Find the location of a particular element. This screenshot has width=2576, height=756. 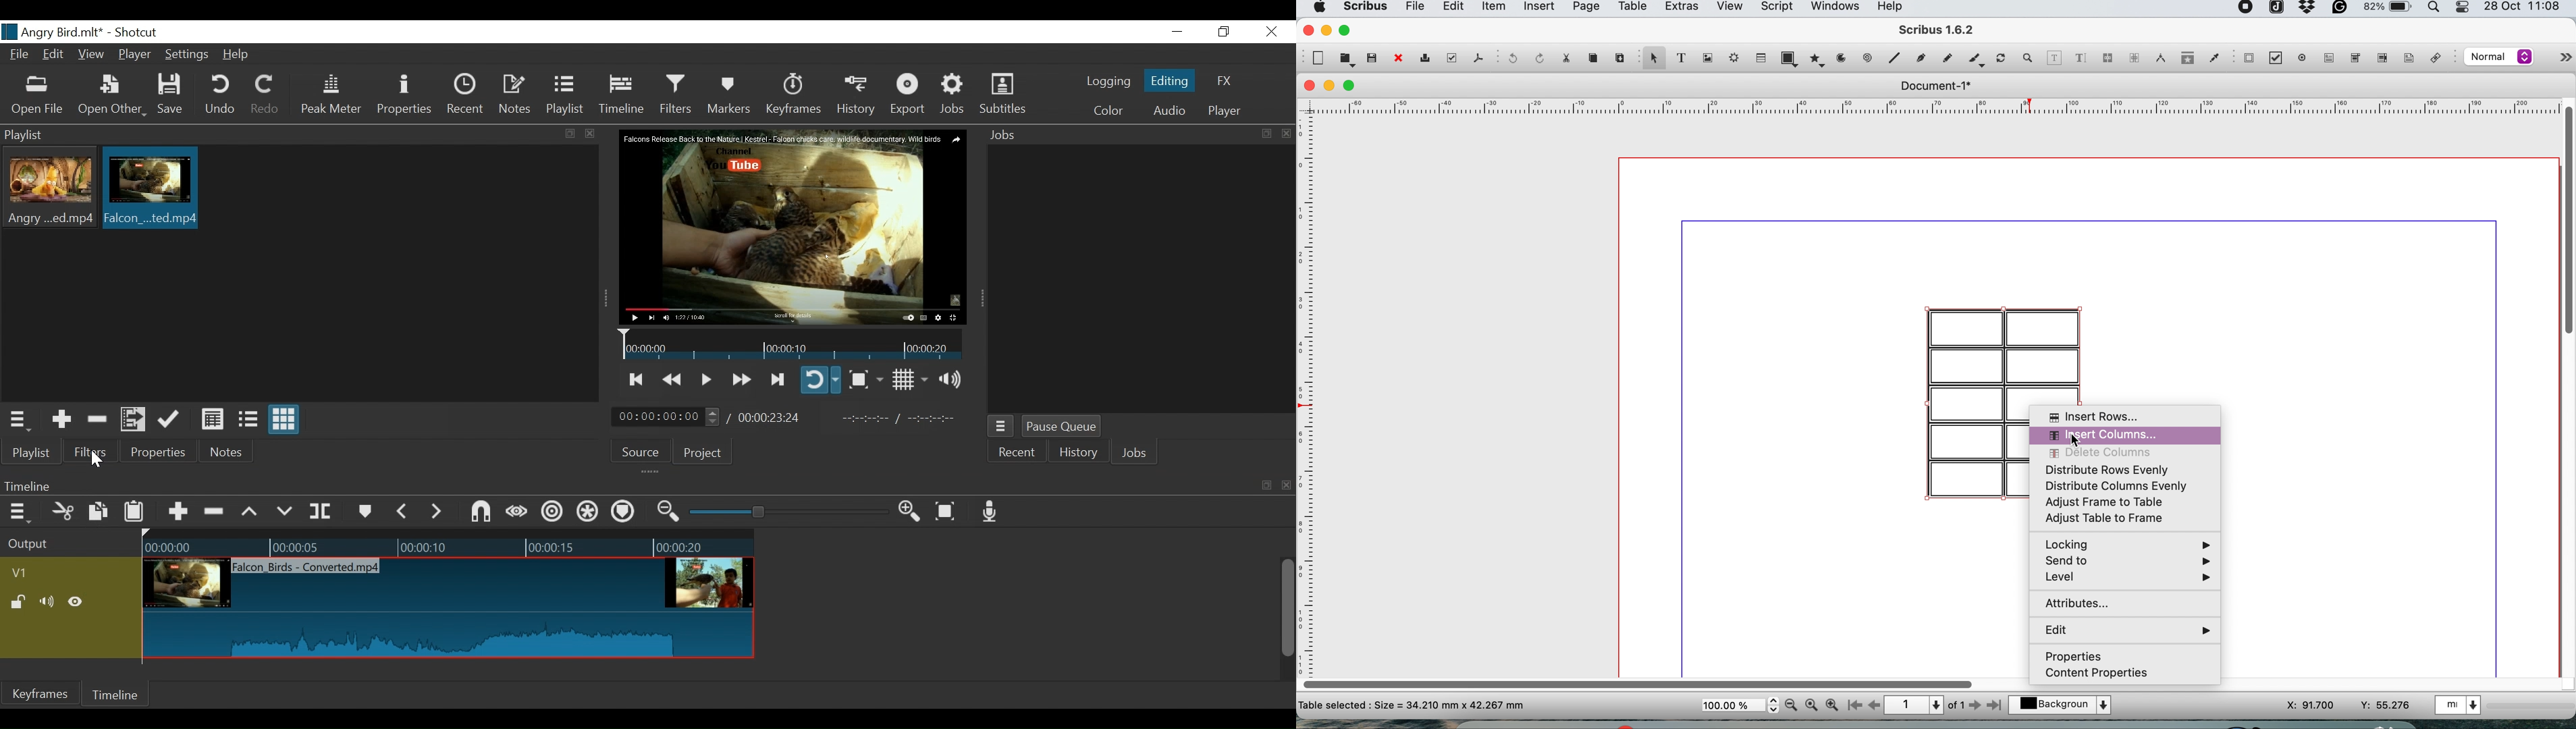

Jobs Menu is located at coordinates (999, 427).